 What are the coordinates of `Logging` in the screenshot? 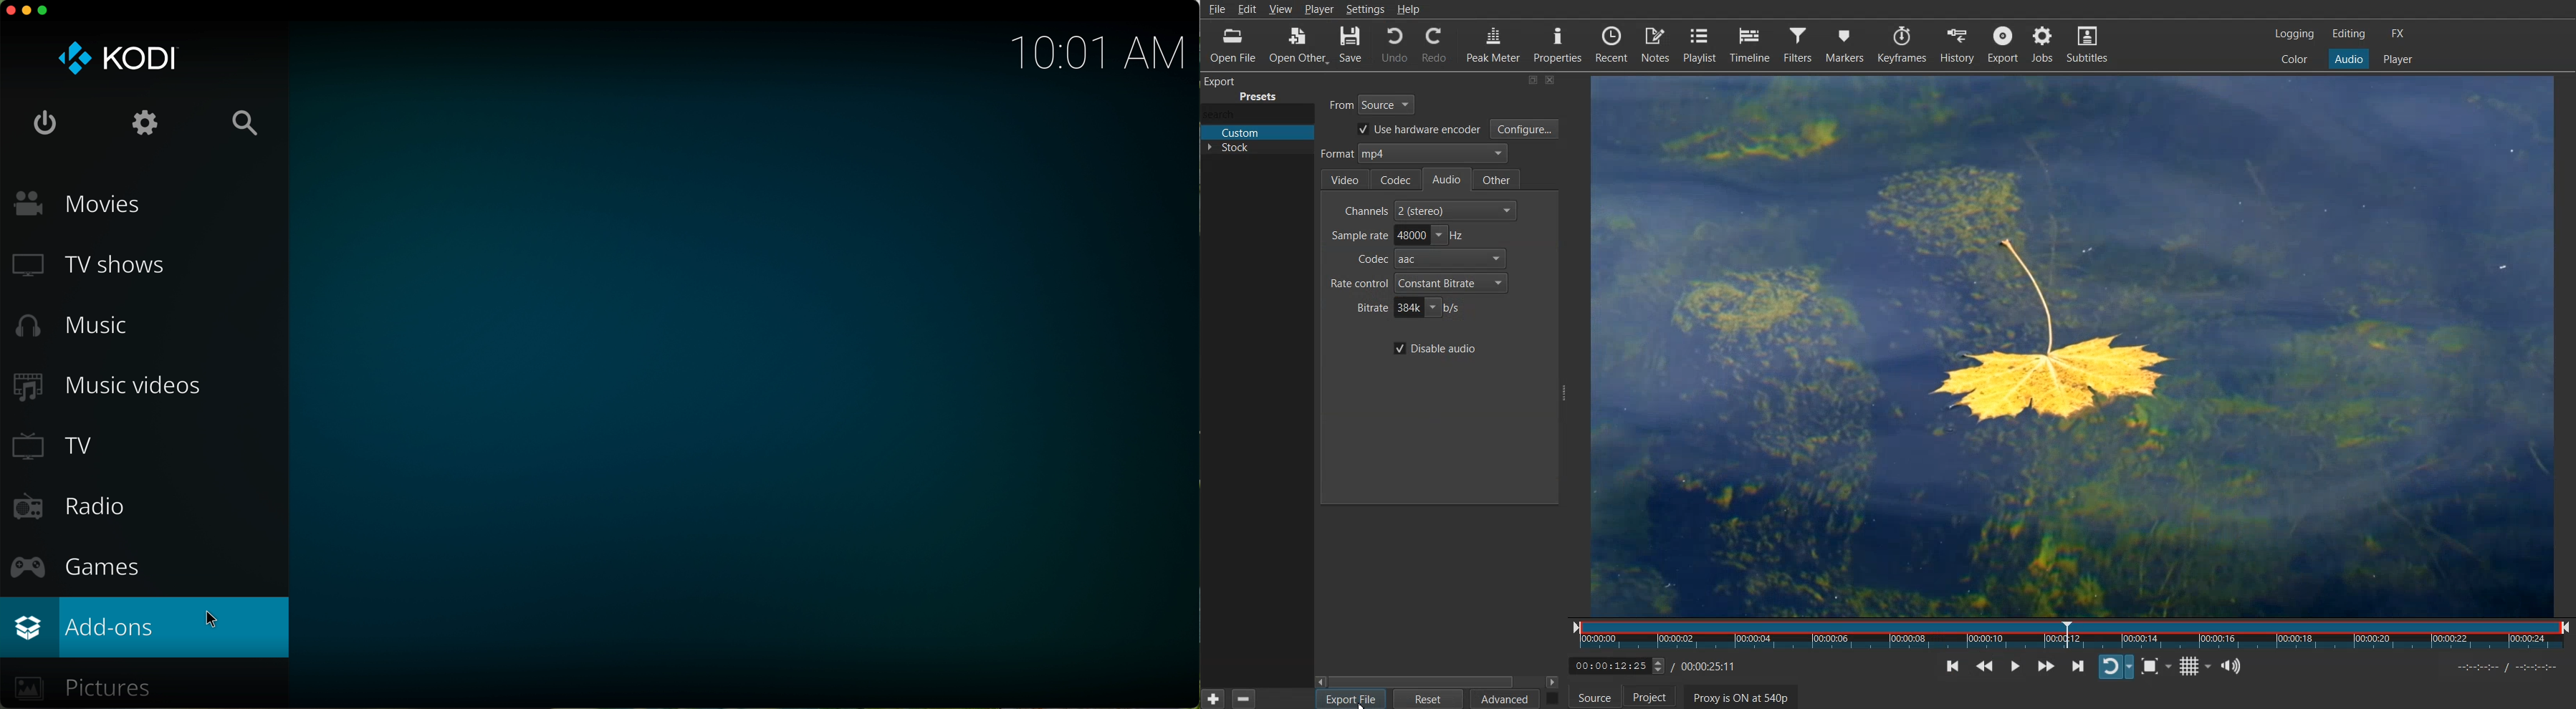 It's located at (2295, 34).